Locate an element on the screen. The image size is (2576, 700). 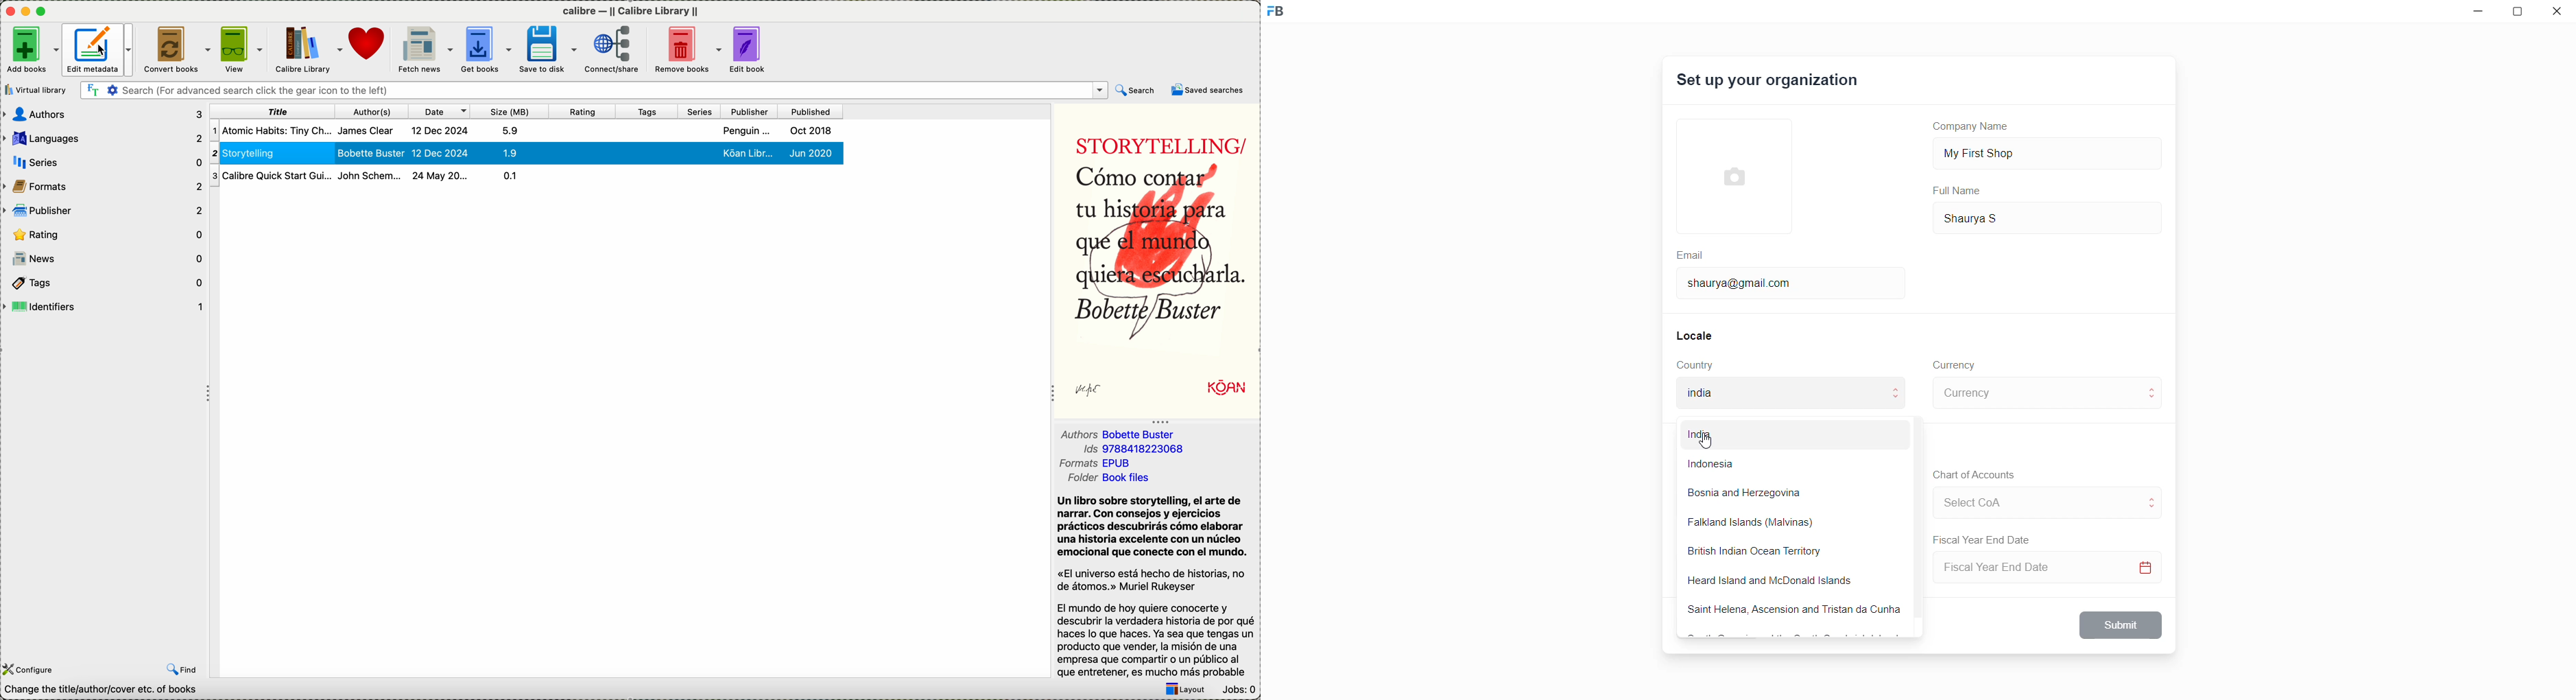
Shaurya S is located at coordinates (1992, 217).